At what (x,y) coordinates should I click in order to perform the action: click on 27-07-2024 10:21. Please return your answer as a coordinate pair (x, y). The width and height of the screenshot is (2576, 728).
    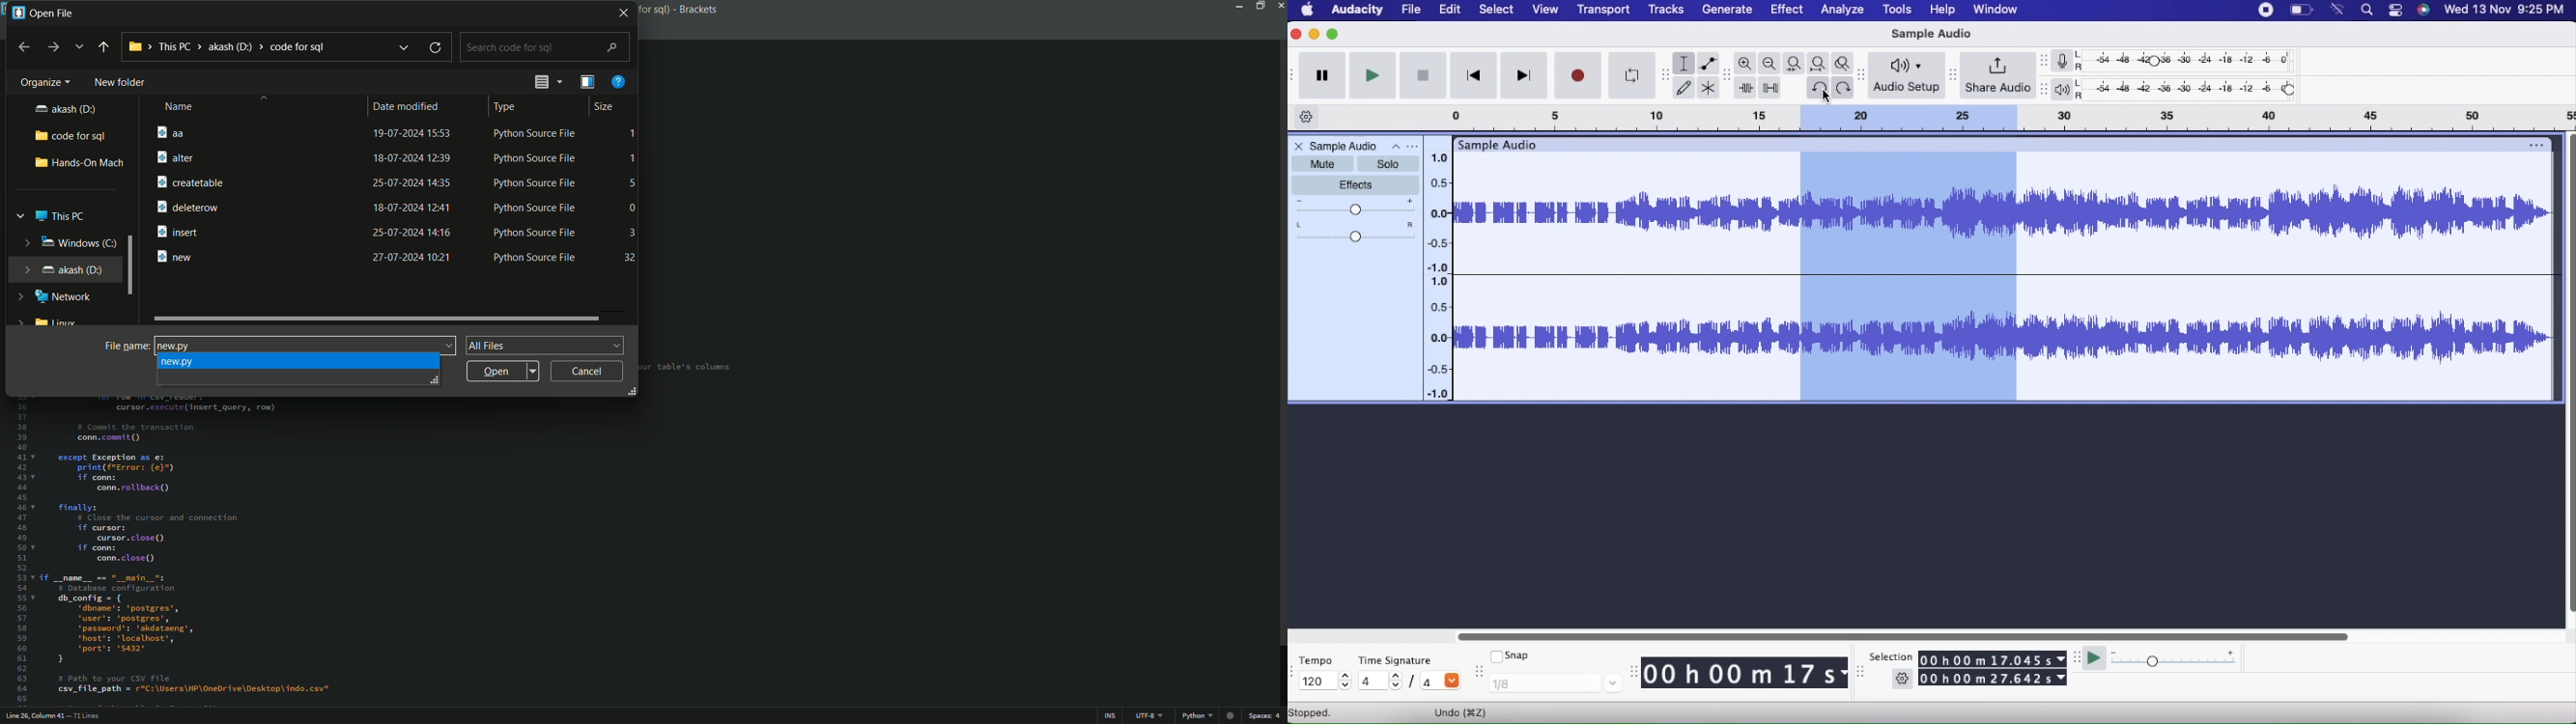
    Looking at the image, I should click on (413, 258).